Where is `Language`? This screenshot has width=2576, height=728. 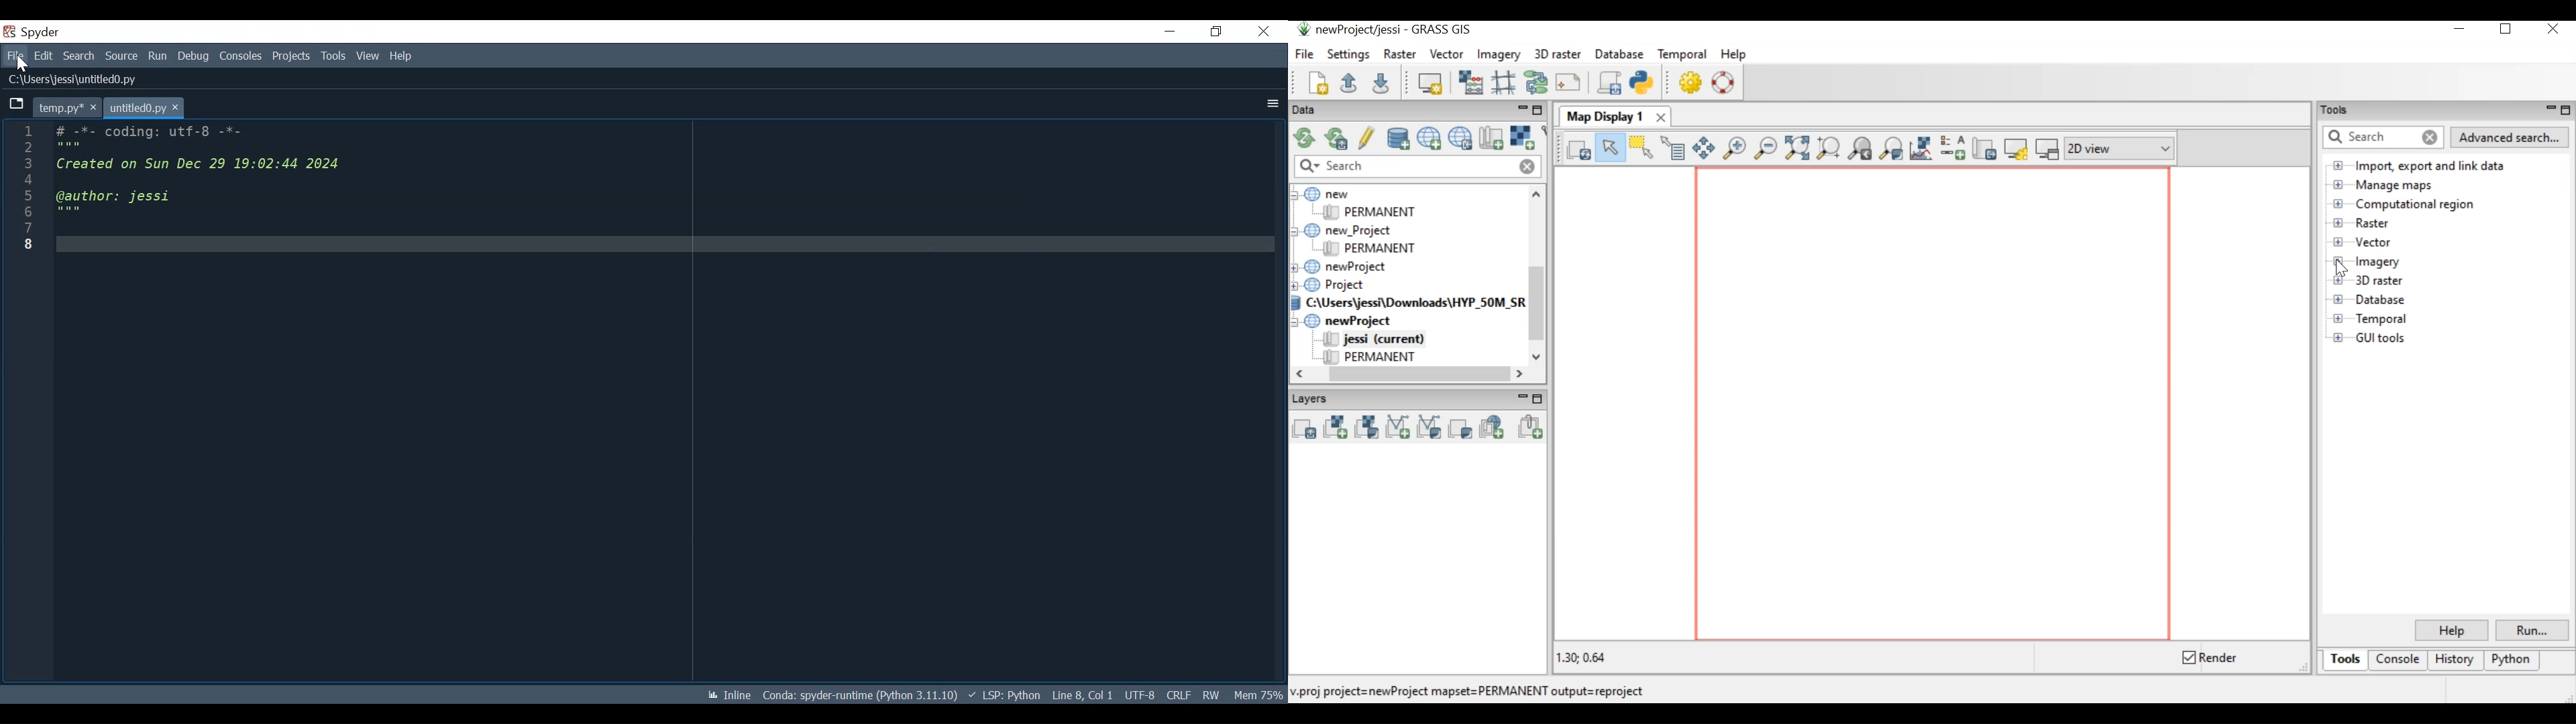
Language is located at coordinates (1001, 695).